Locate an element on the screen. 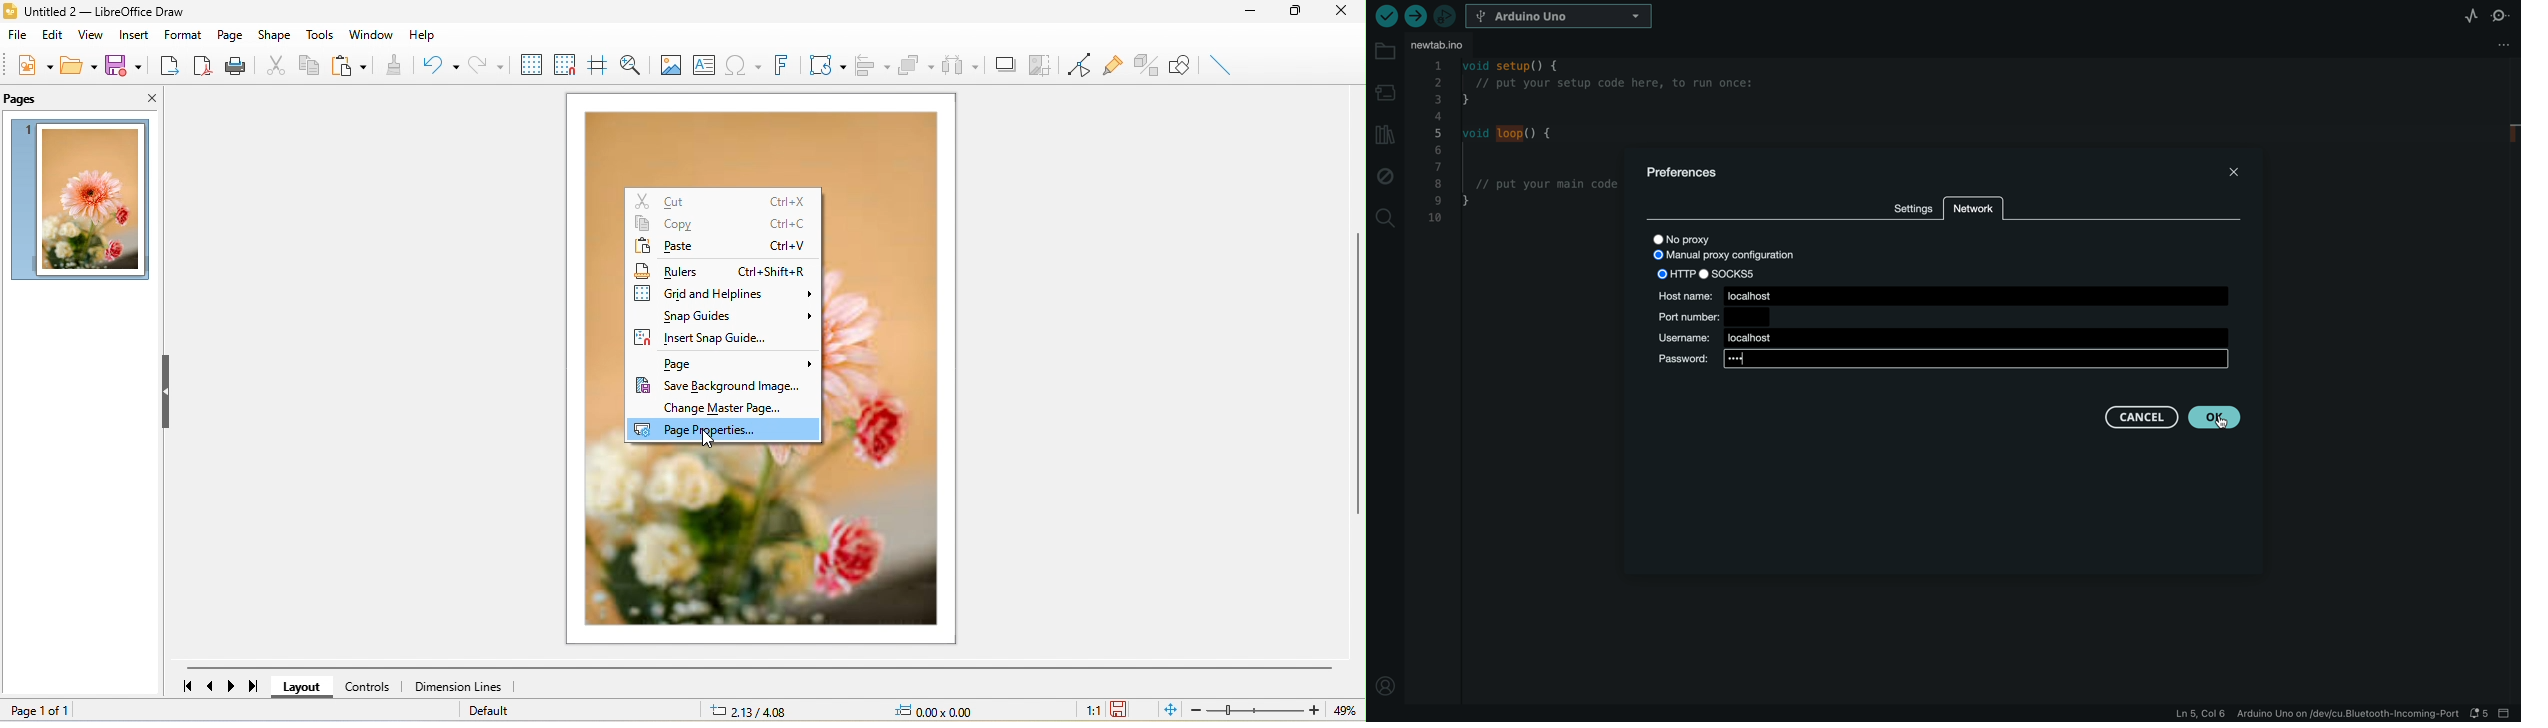 This screenshot has height=728, width=2548. image is located at coordinates (82, 200).